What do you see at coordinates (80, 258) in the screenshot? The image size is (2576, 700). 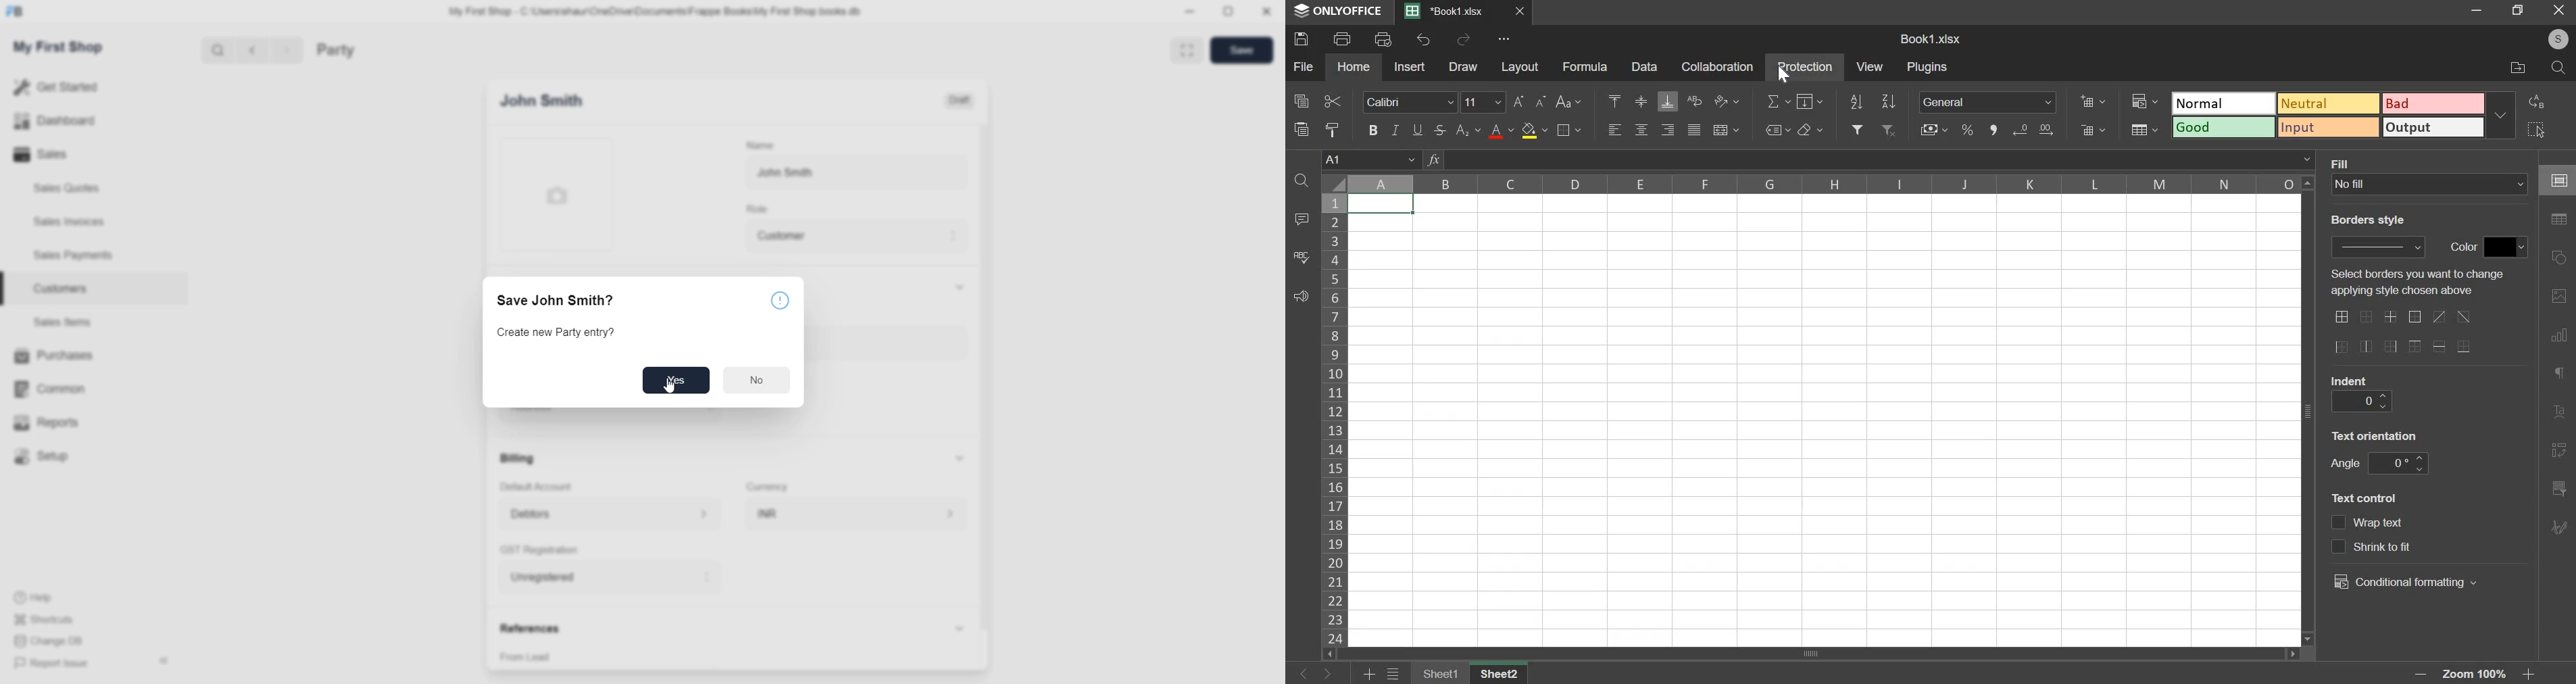 I see `sales payments` at bounding box center [80, 258].